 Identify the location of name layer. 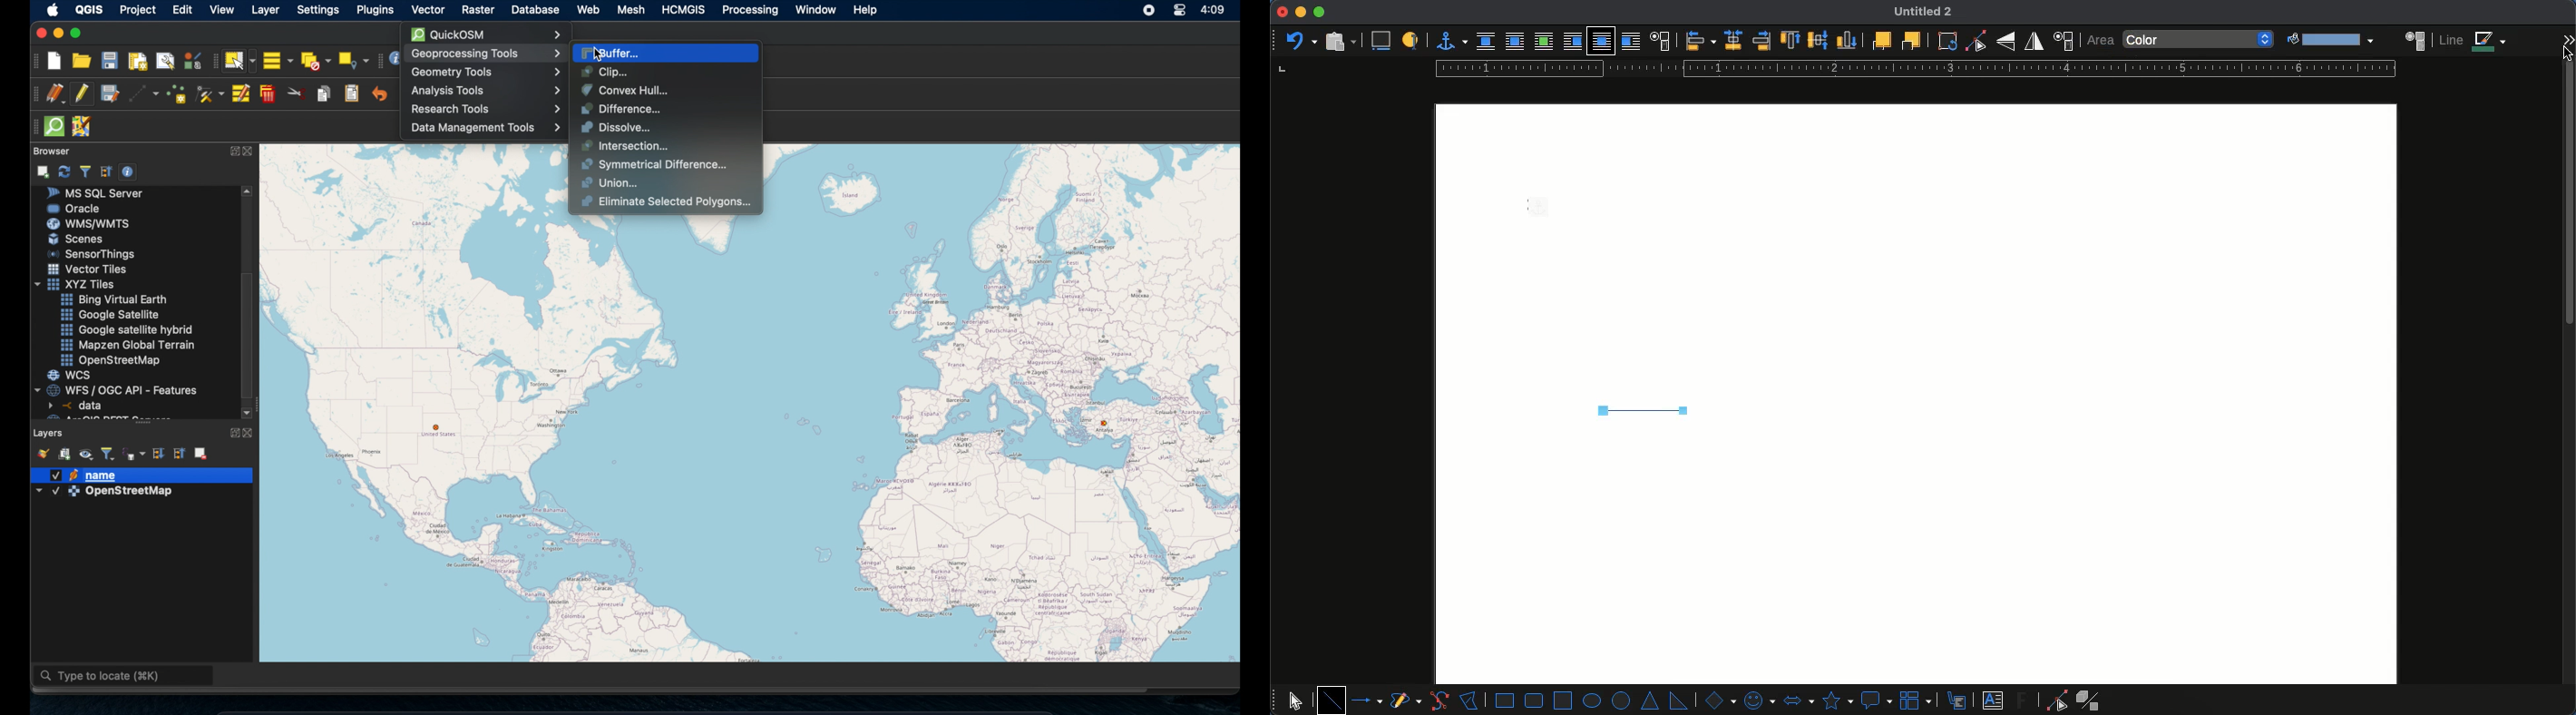
(89, 475).